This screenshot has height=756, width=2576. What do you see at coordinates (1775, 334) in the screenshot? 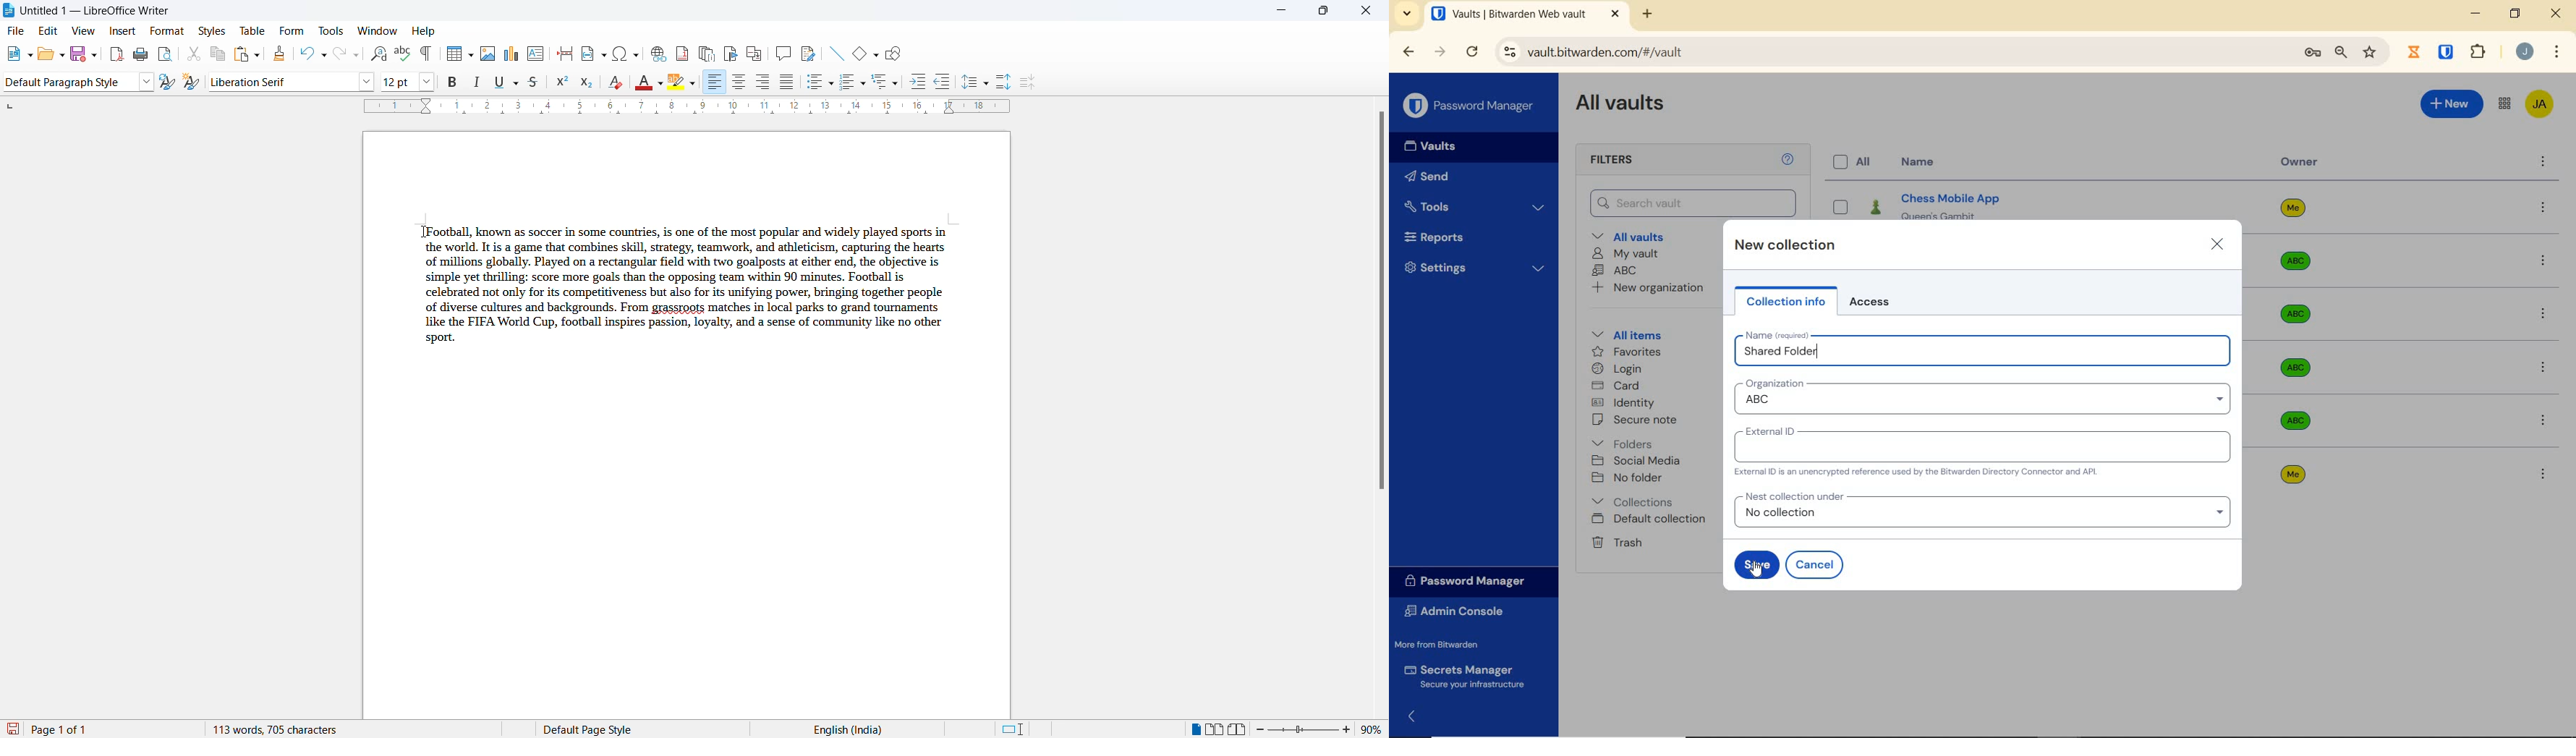
I see `name` at bounding box center [1775, 334].